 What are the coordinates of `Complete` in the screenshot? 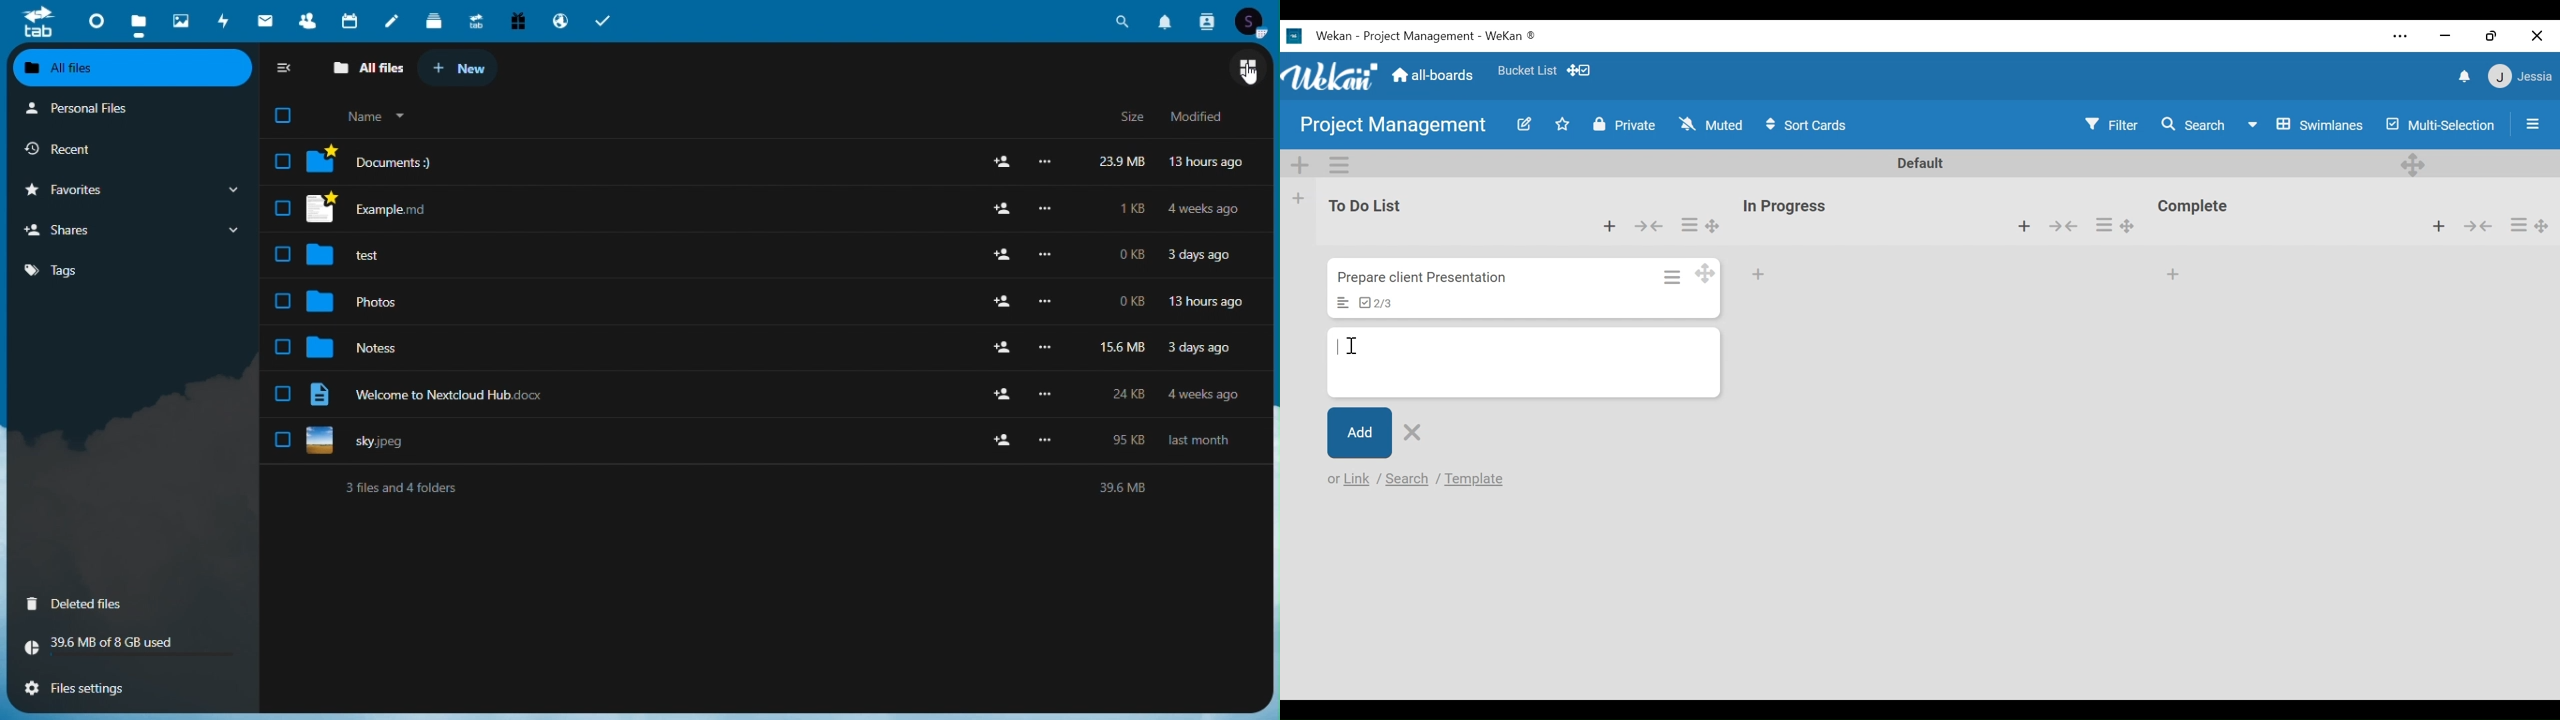 It's located at (2198, 208).